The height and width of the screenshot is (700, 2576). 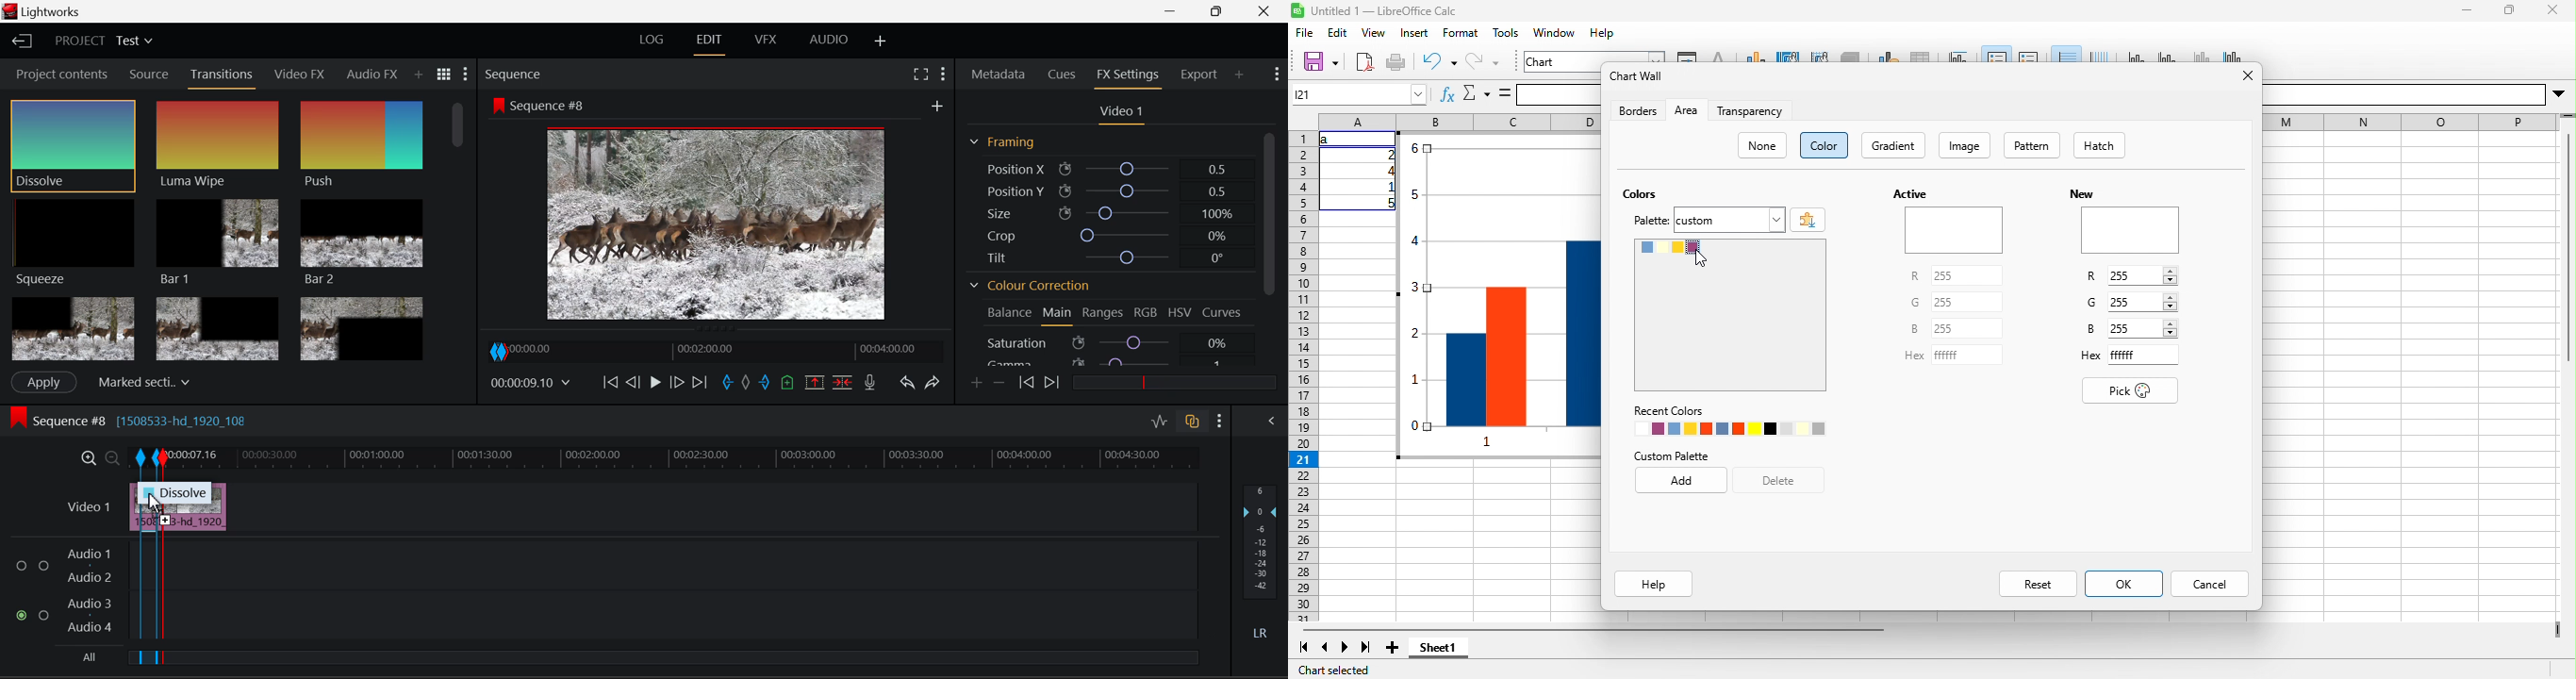 What do you see at coordinates (23, 42) in the screenshot?
I see `Go to Homepage` at bounding box center [23, 42].